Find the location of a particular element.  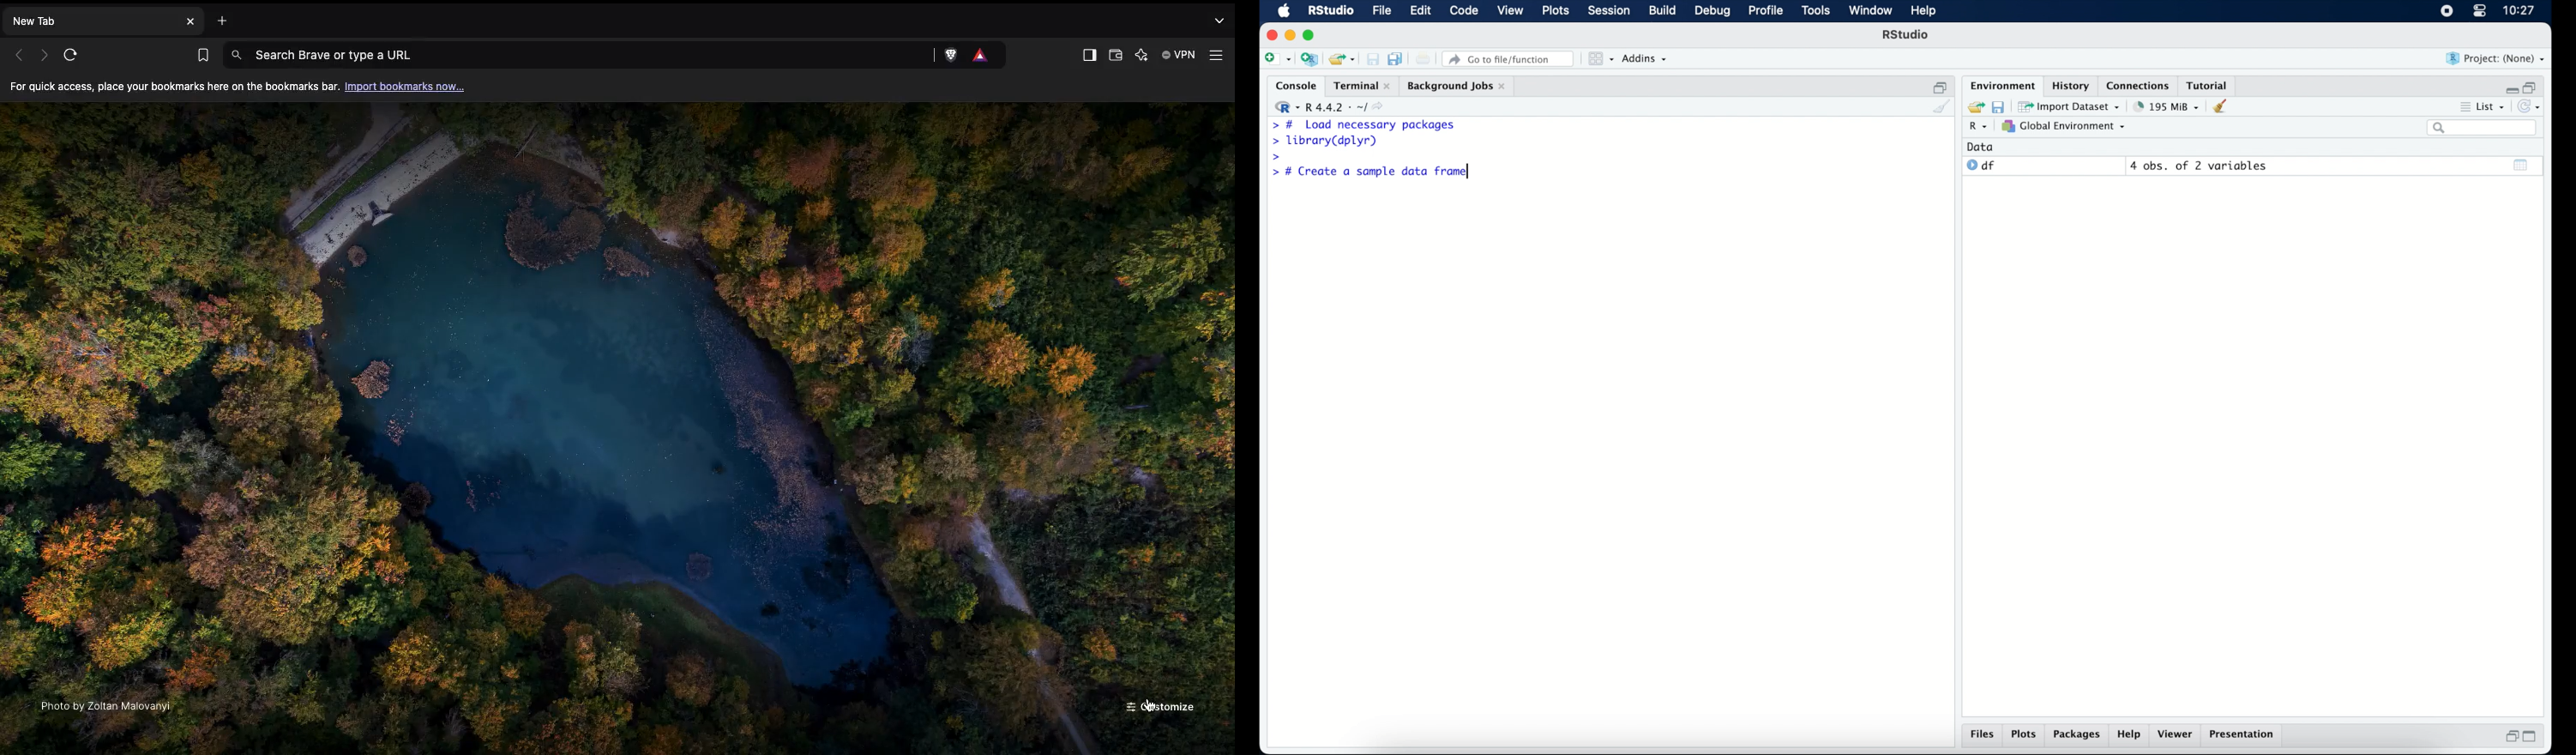

R Studio is located at coordinates (1331, 11).